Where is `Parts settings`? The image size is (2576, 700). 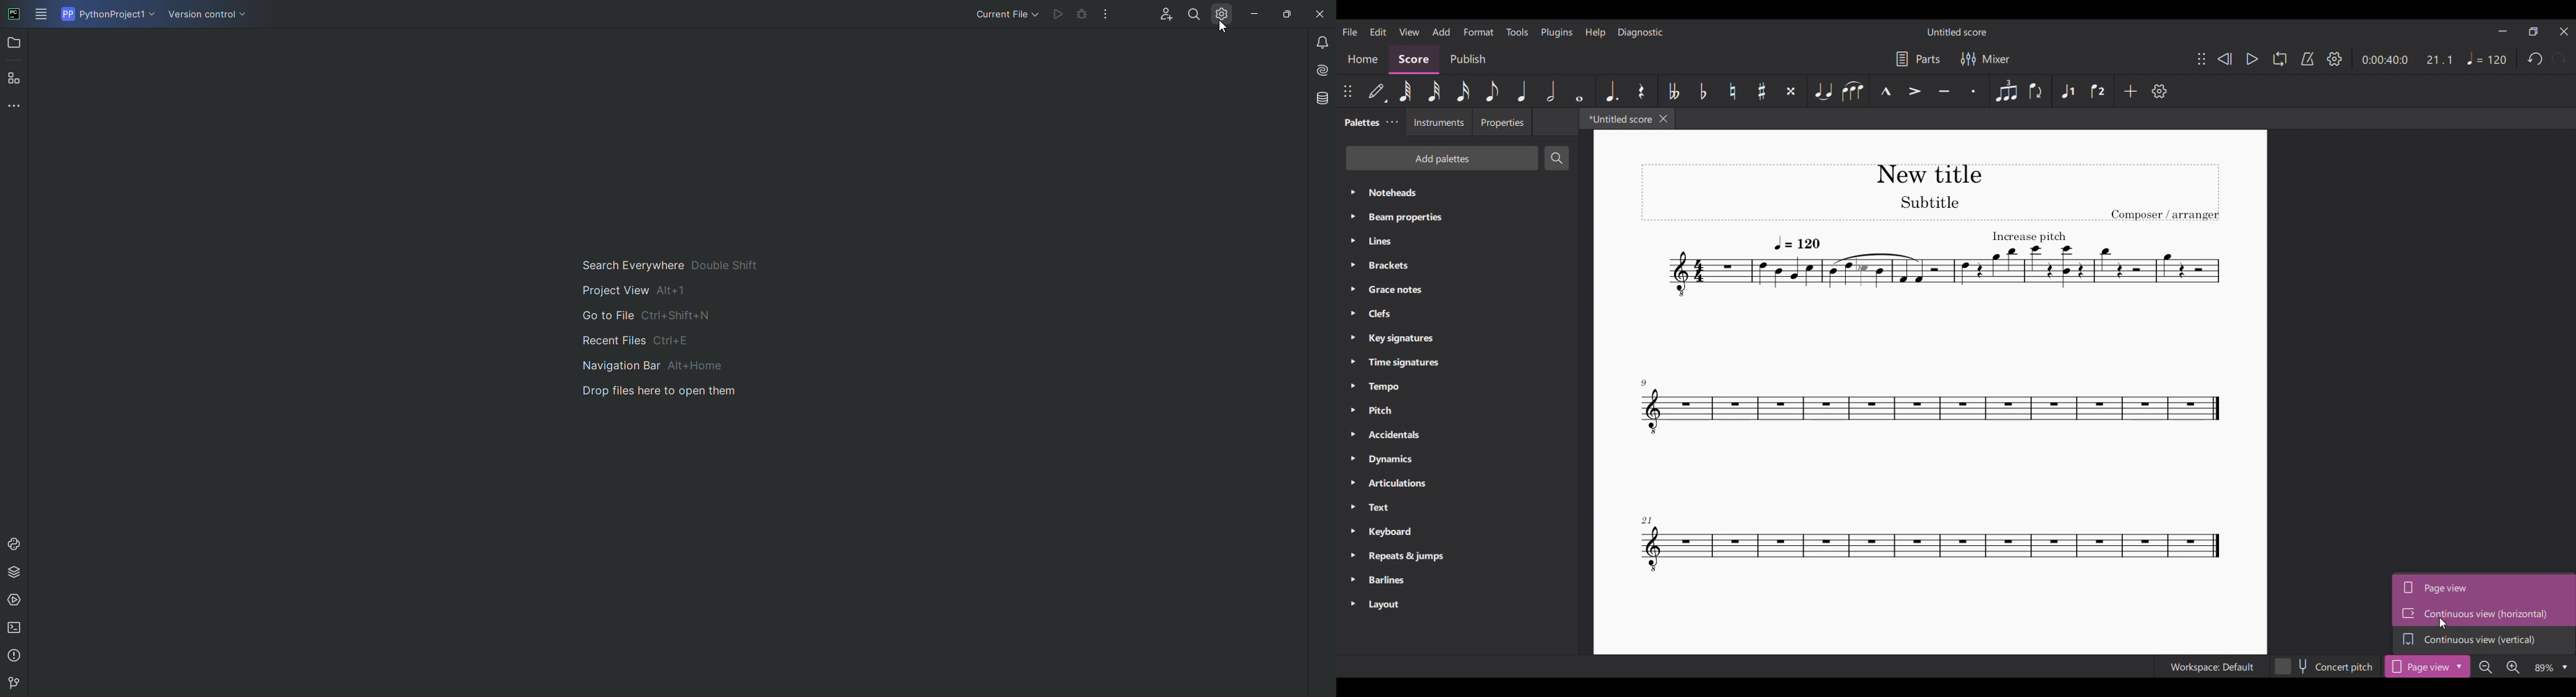
Parts settings is located at coordinates (1918, 58).